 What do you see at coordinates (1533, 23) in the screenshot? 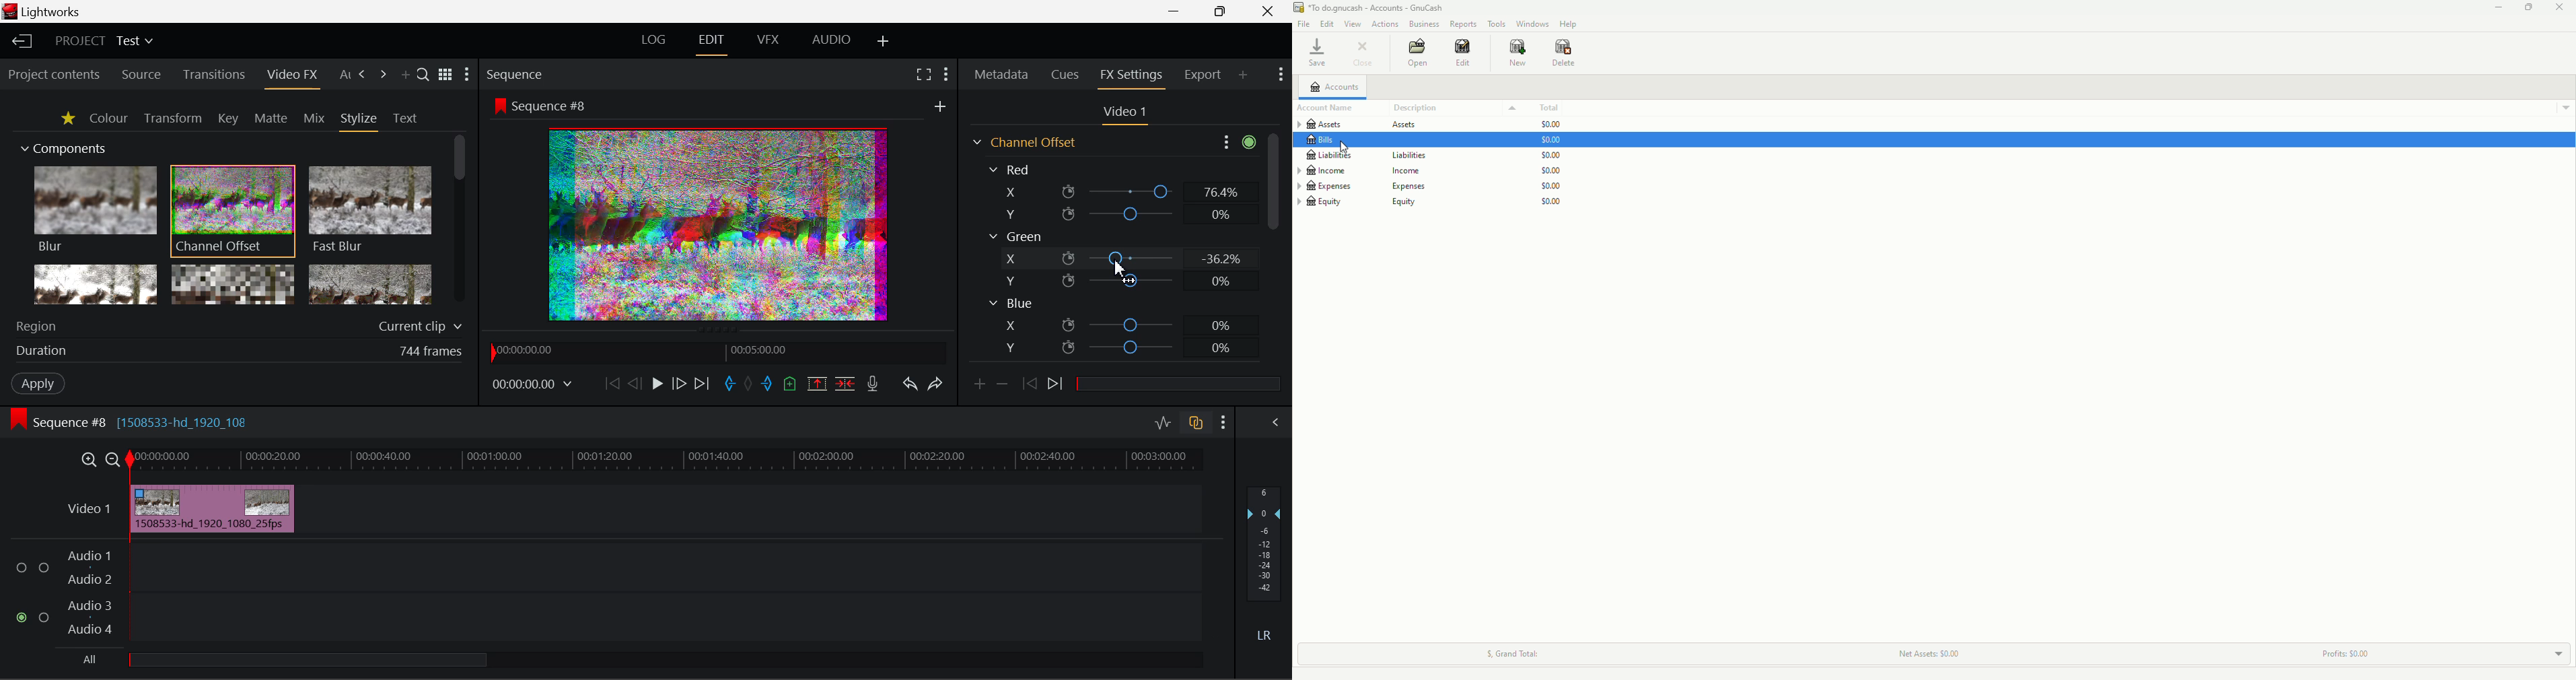
I see `Windows` at bounding box center [1533, 23].